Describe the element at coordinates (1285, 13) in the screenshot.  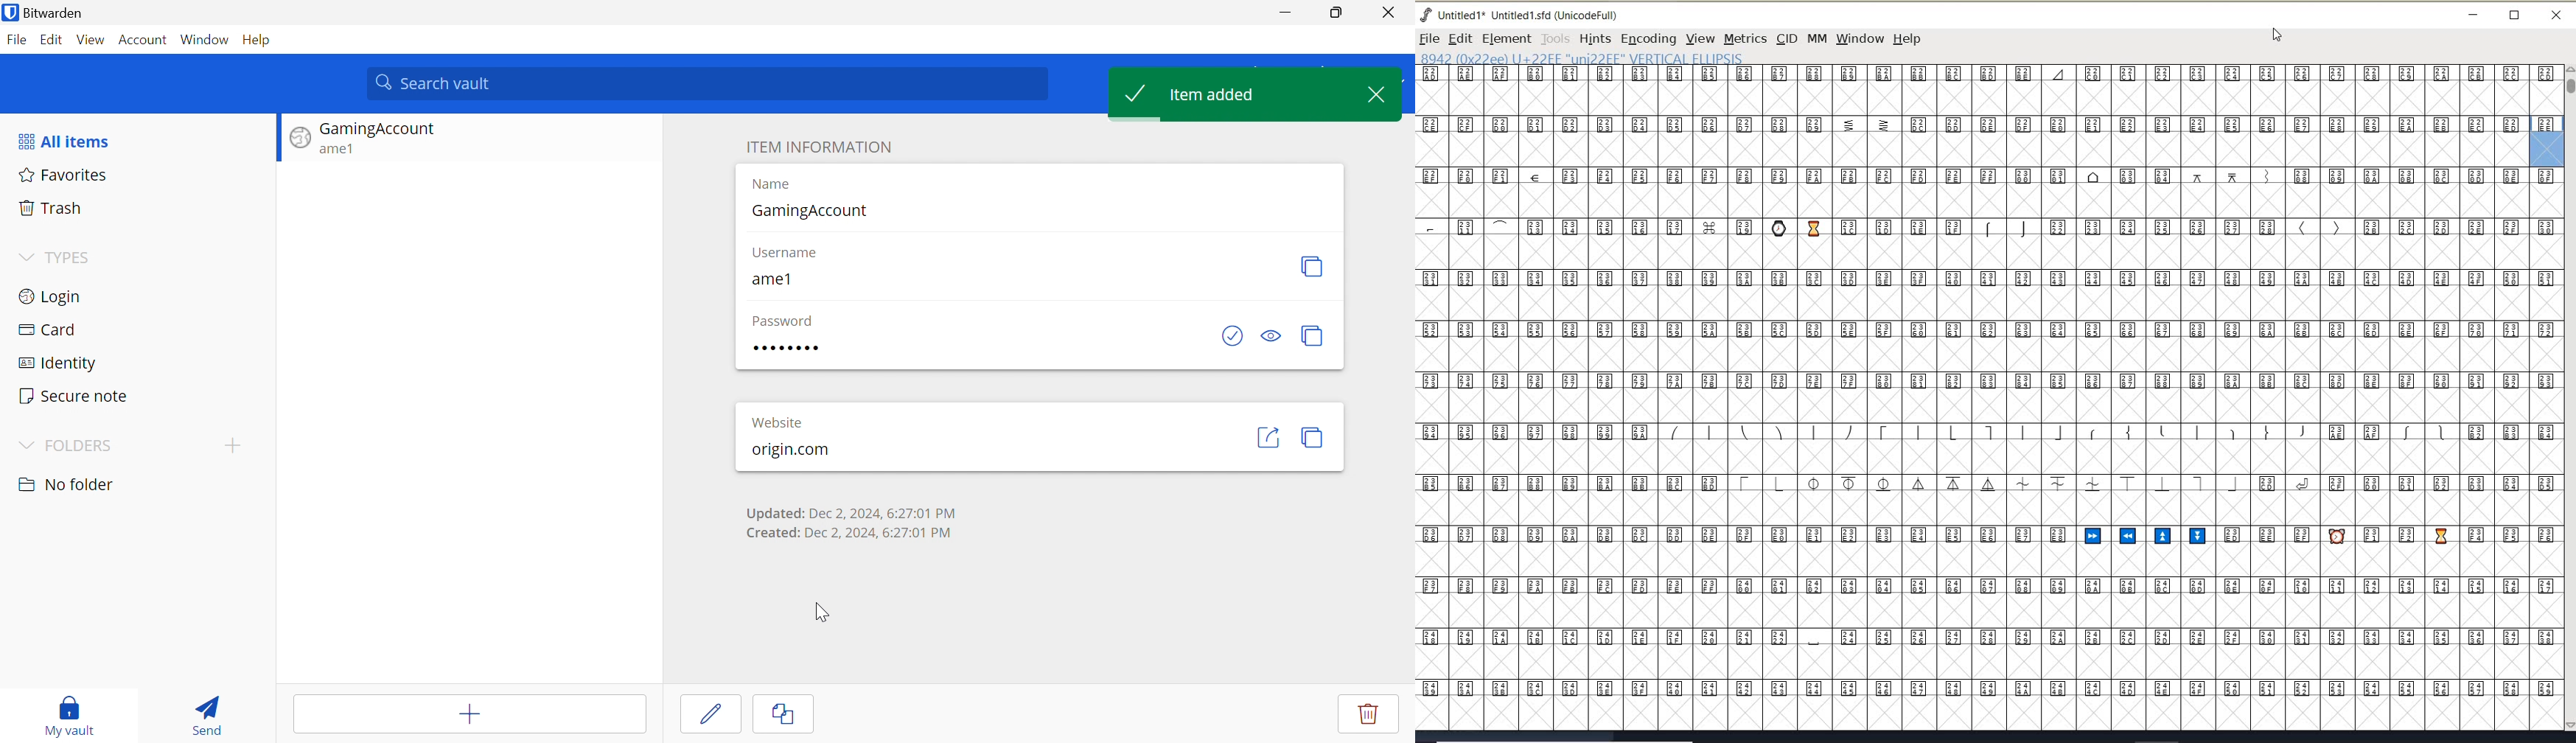
I see `Minimize` at that location.